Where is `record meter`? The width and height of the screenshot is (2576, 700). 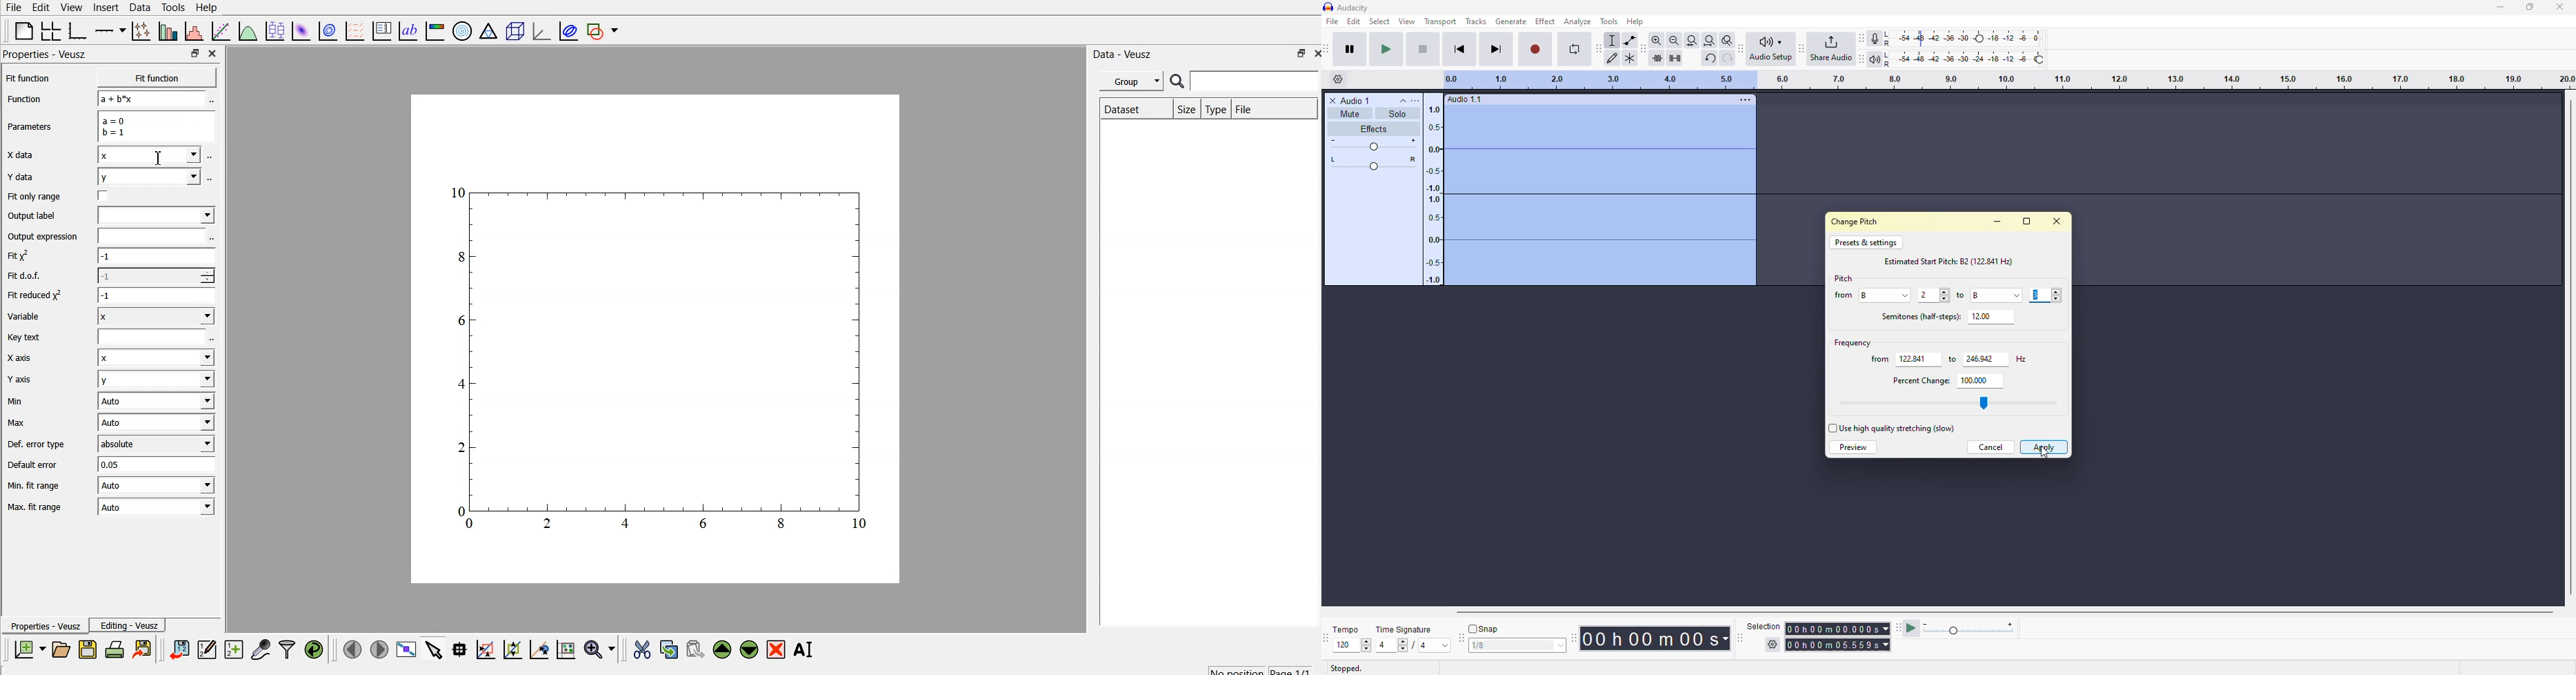
record meter is located at coordinates (1876, 38).